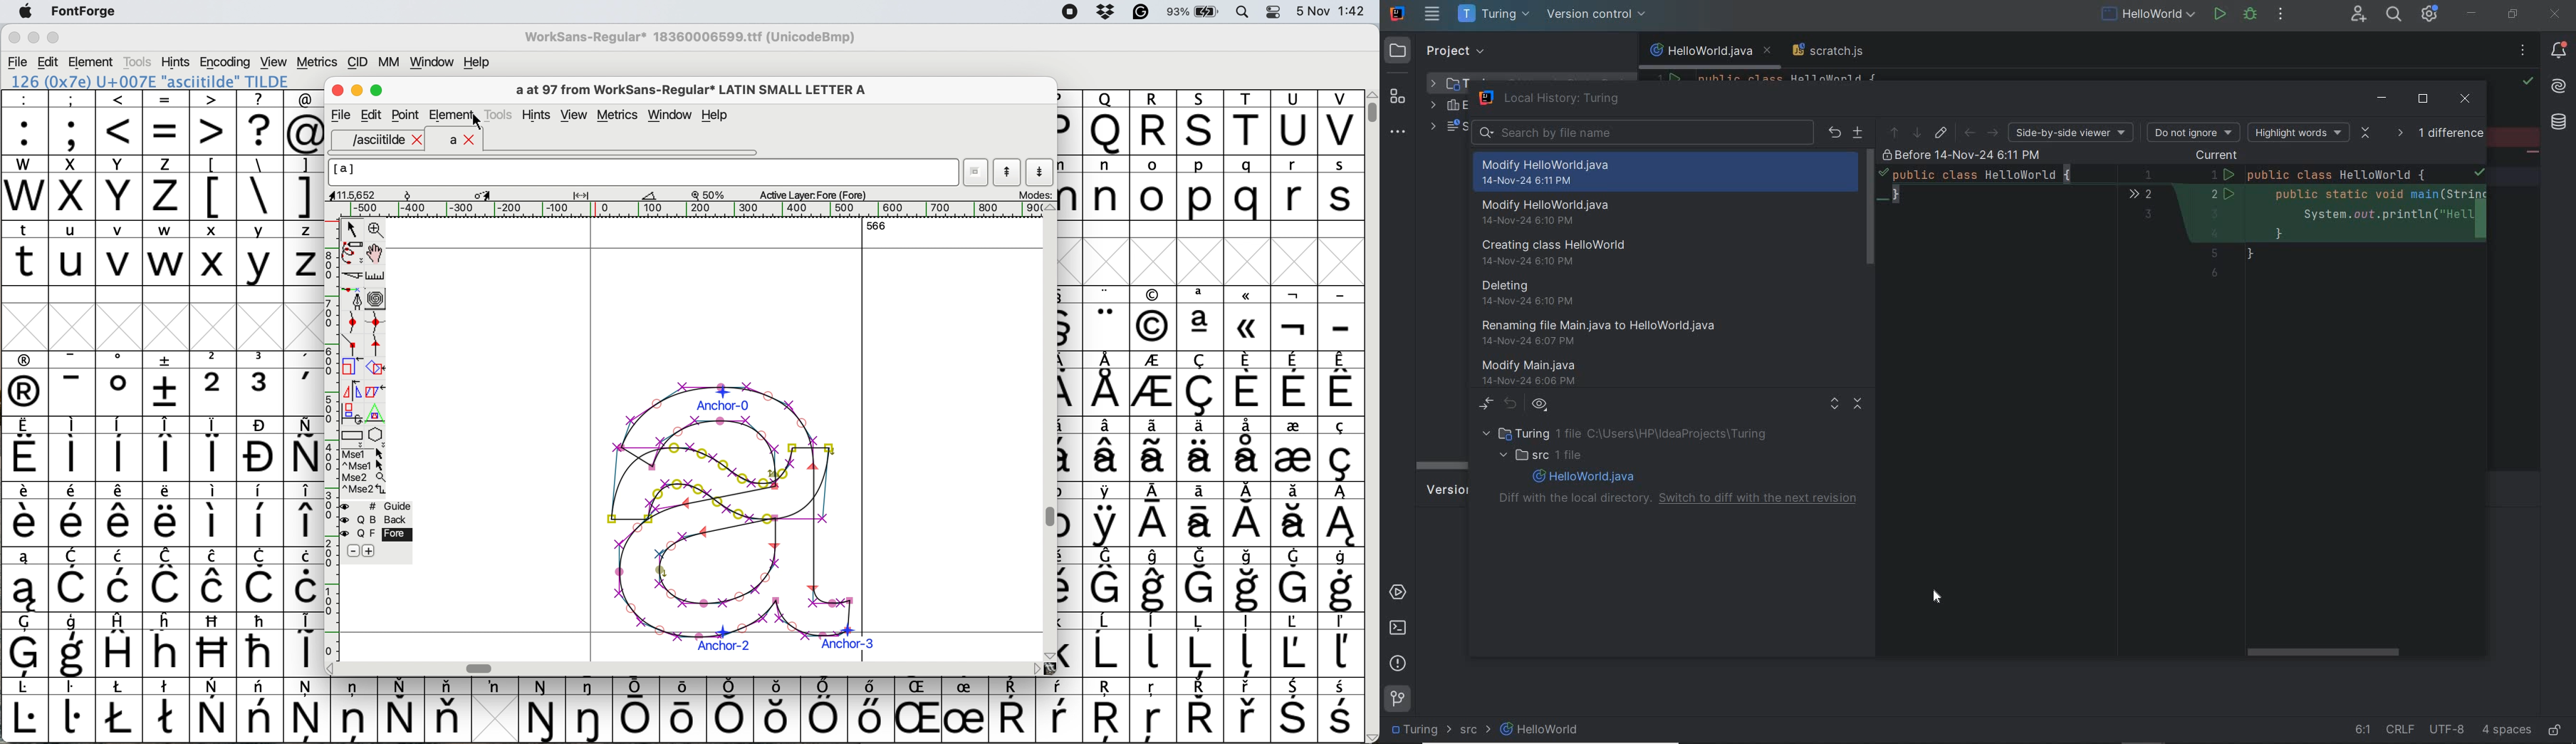 This screenshot has width=2576, height=756. Describe the element at coordinates (353, 552) in the screenshot. I see `remove` at that location.